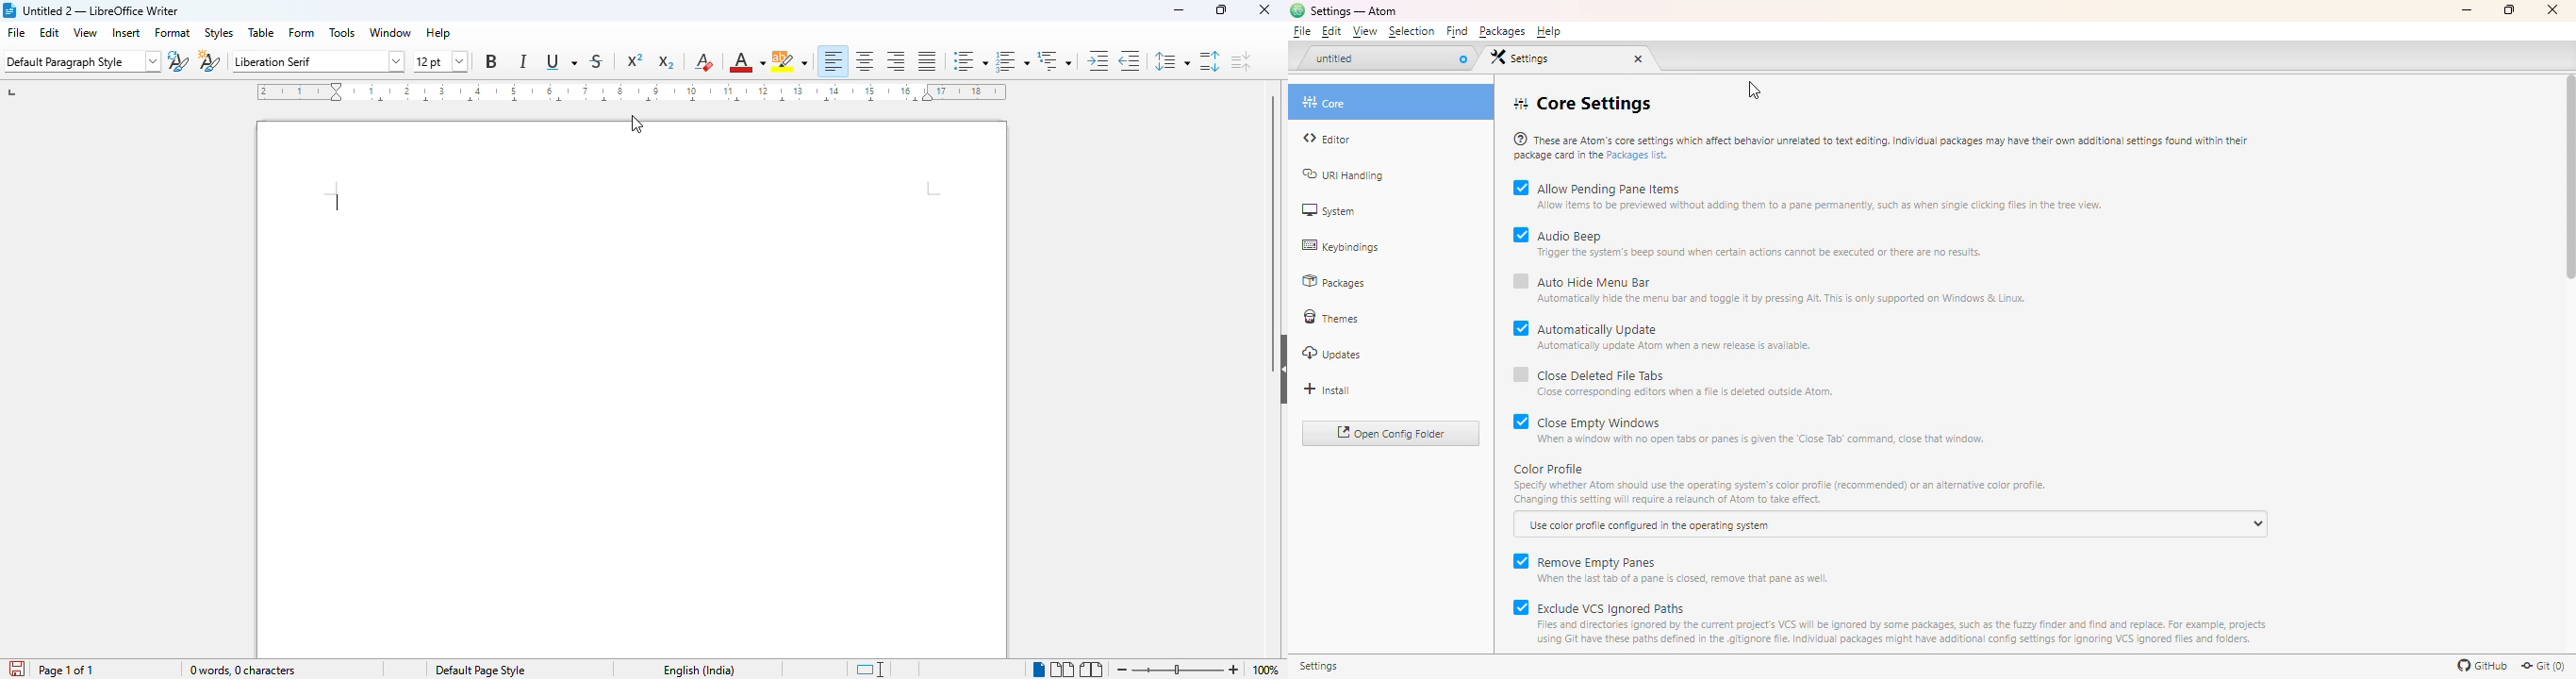 Image resolution: width=2576 pixels, height=700 pixels. What do you see at coordinates (2571, 177) in the screenshot?
I see `vertical scroll bar` at bounding box center [2571, 177].